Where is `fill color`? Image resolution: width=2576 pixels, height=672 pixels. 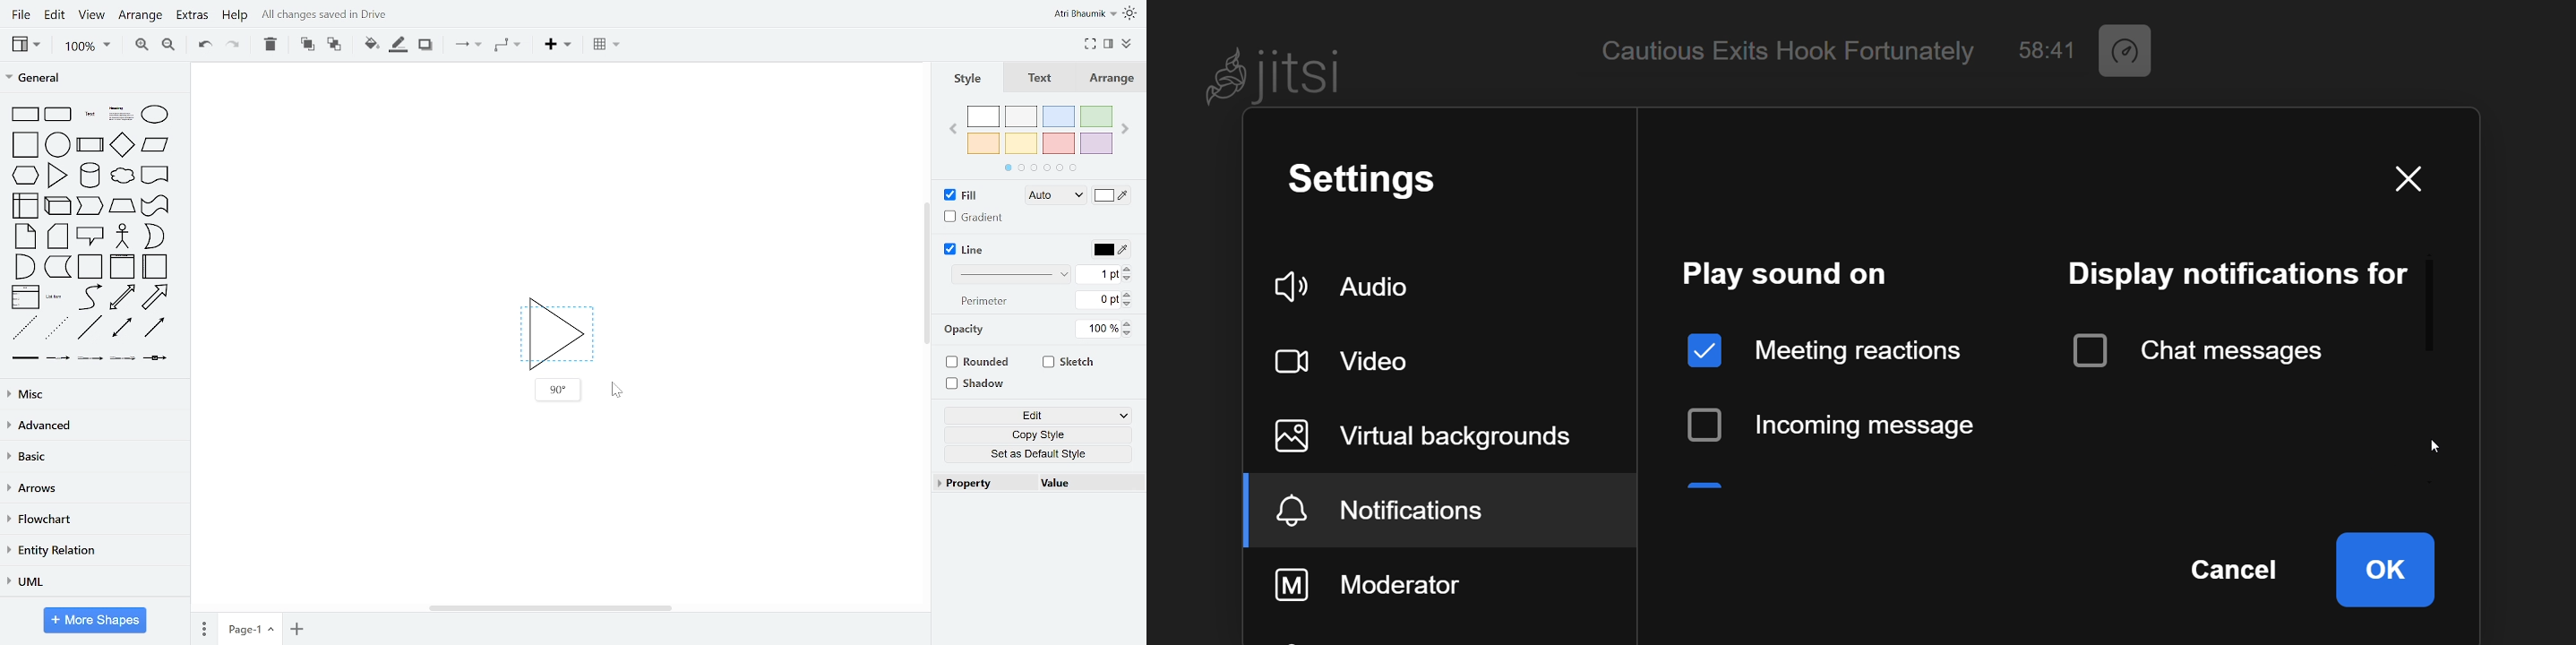
fill color is located at coordinates (369, 43).